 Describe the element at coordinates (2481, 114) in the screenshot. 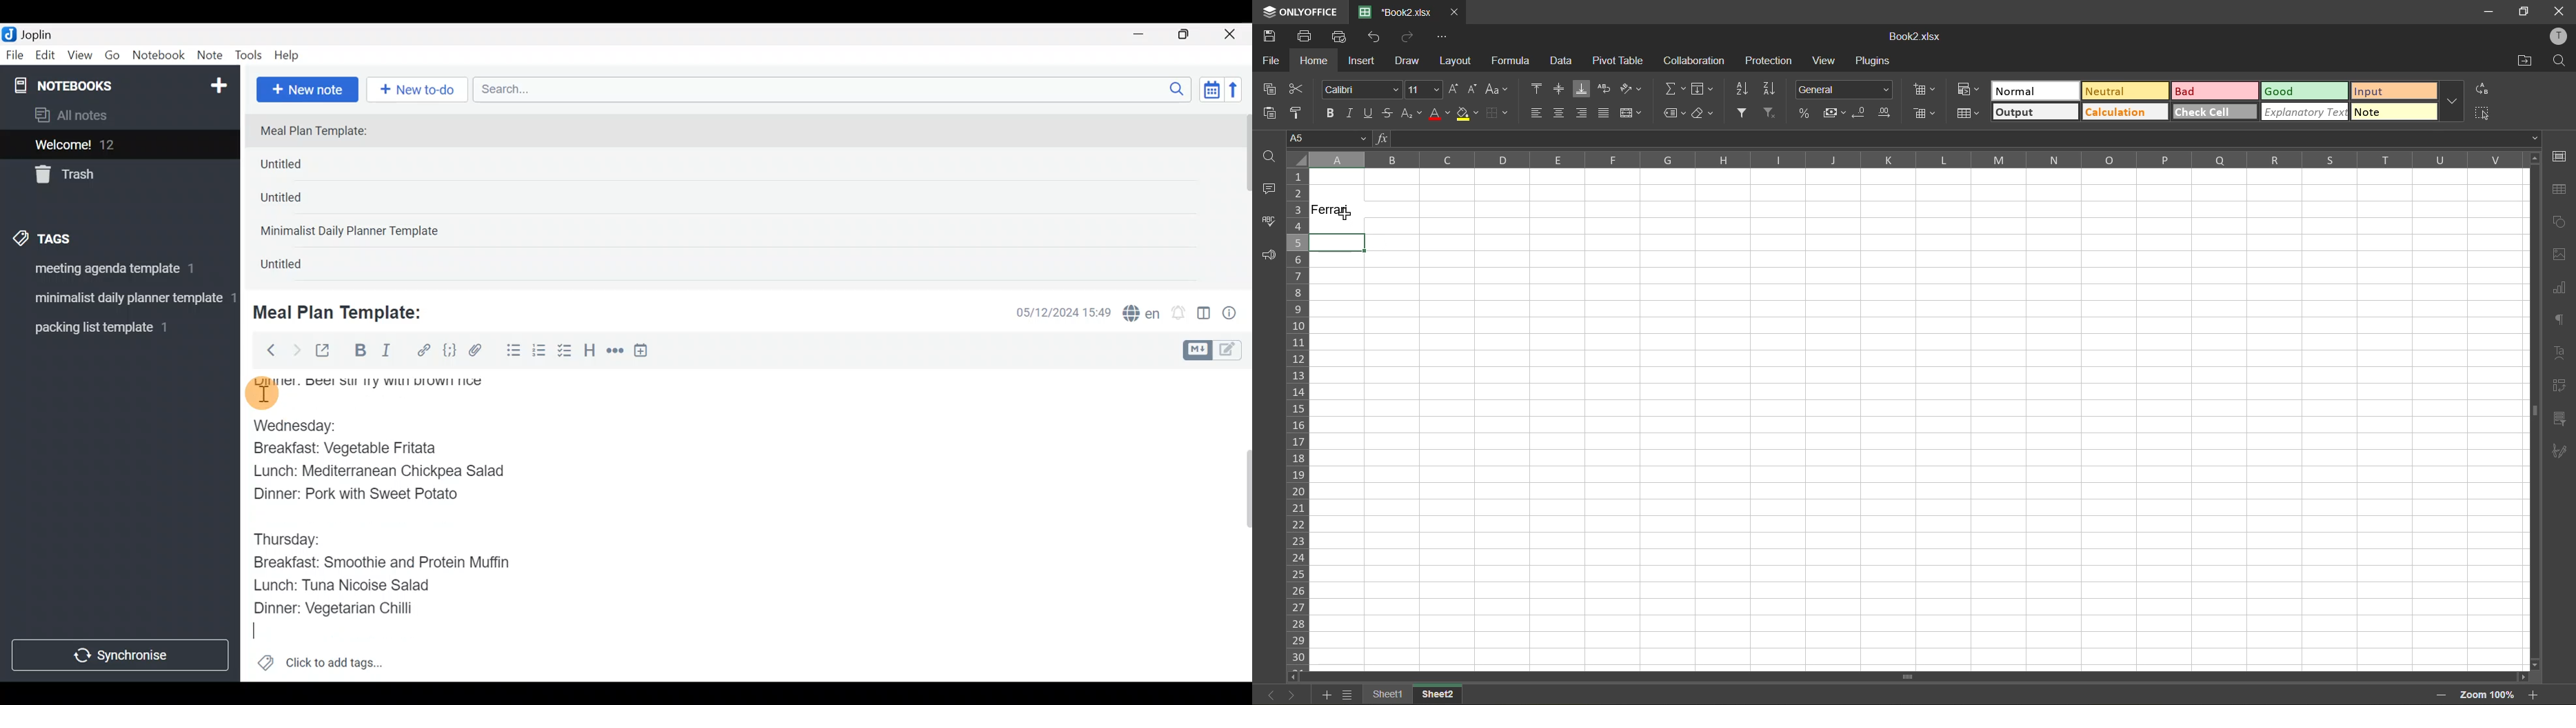

I see `select all` at that location.